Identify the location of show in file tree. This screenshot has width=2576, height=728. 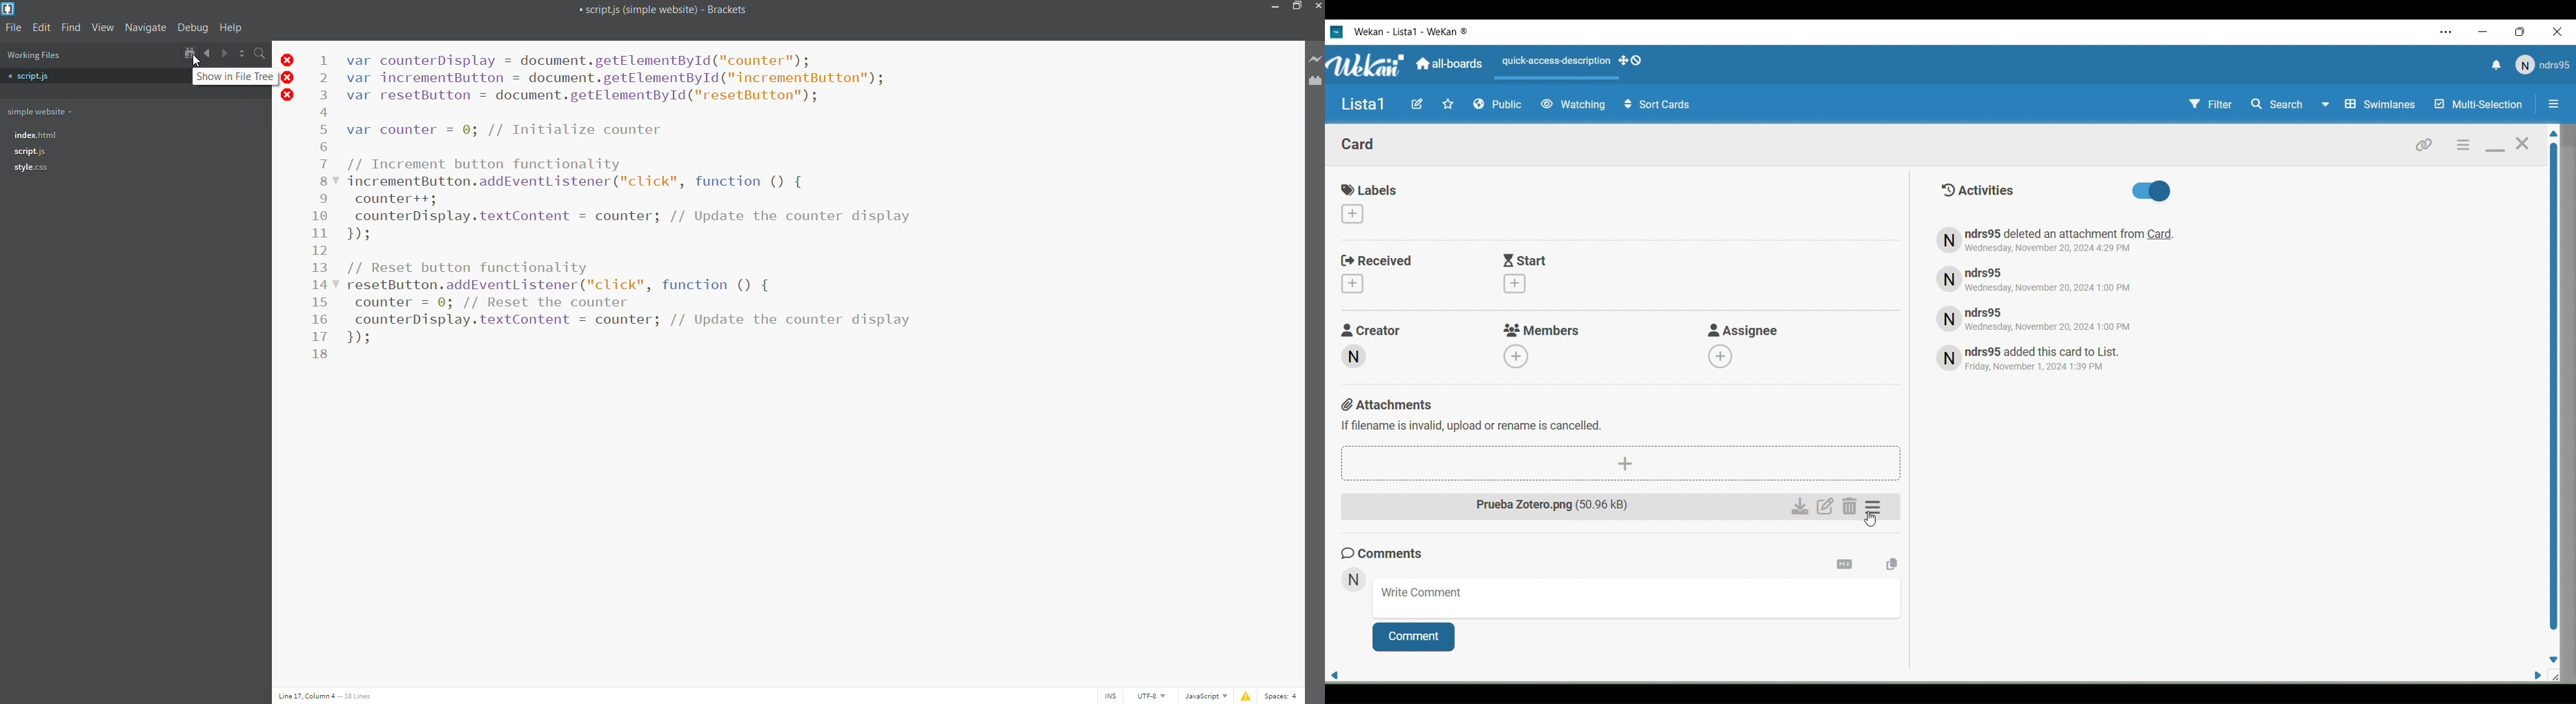
(235, 77).